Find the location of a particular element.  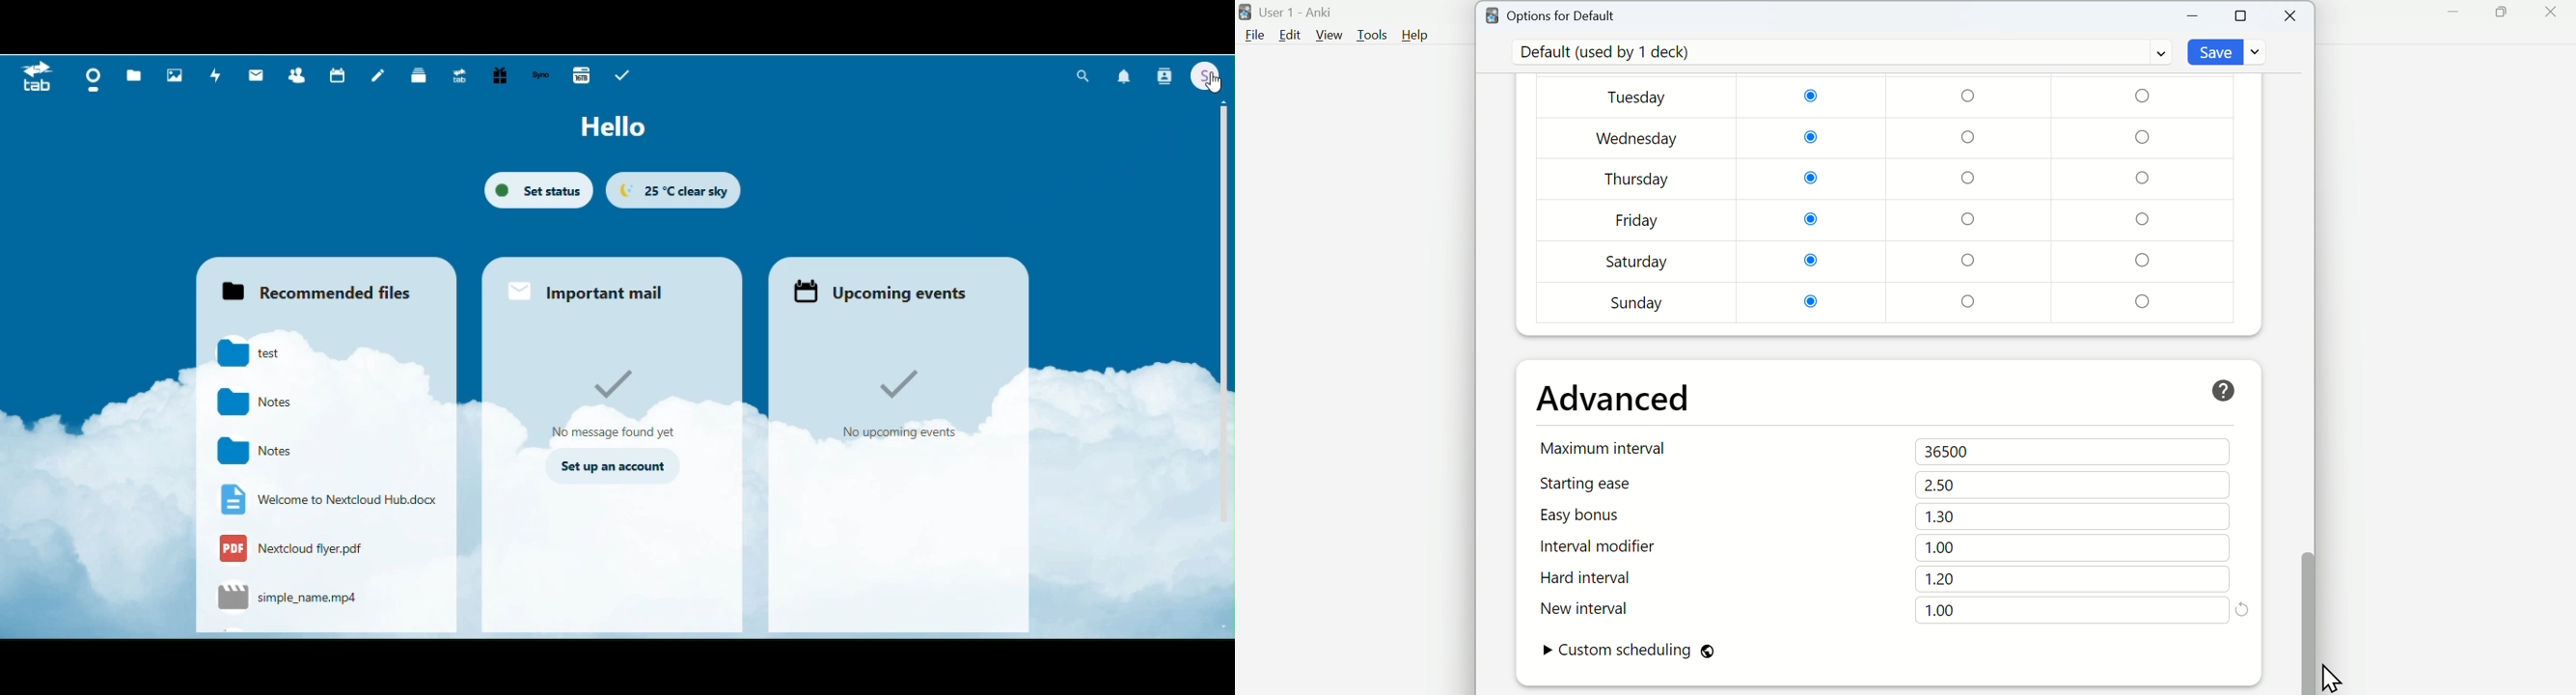

Hello is located at coordinates (620, 128).